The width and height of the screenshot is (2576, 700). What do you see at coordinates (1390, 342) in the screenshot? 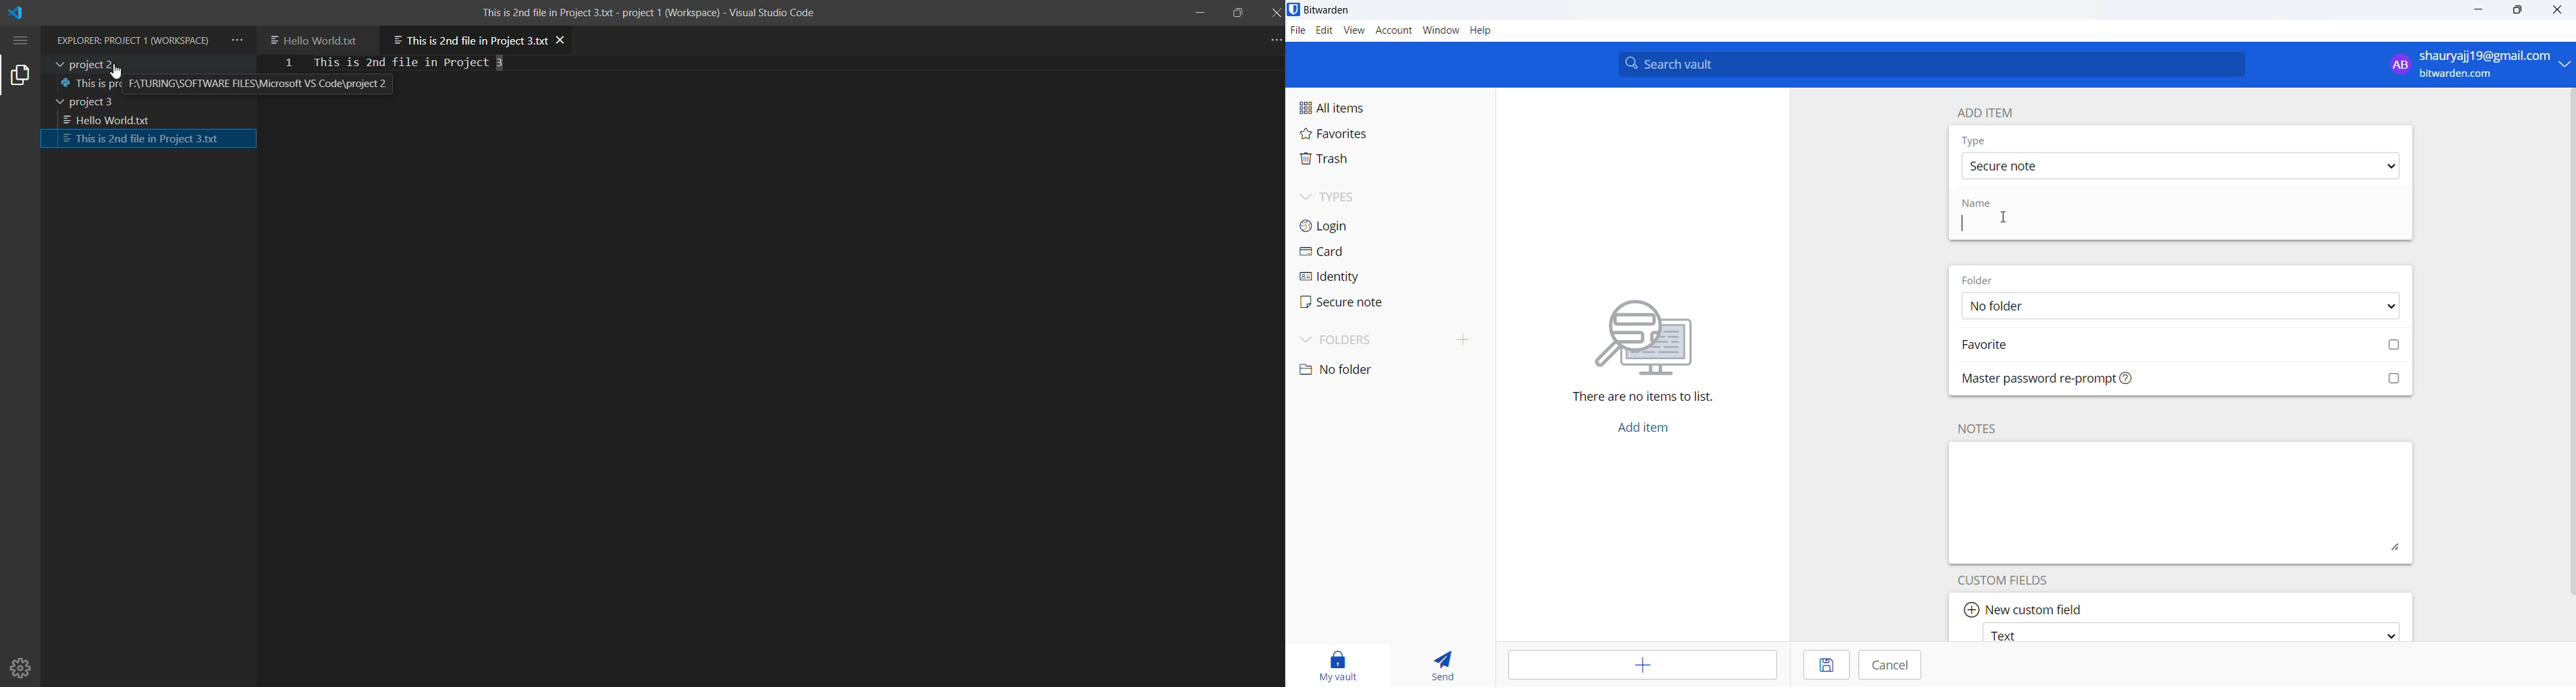
I see `folders` at bounding box center [1390, 342].